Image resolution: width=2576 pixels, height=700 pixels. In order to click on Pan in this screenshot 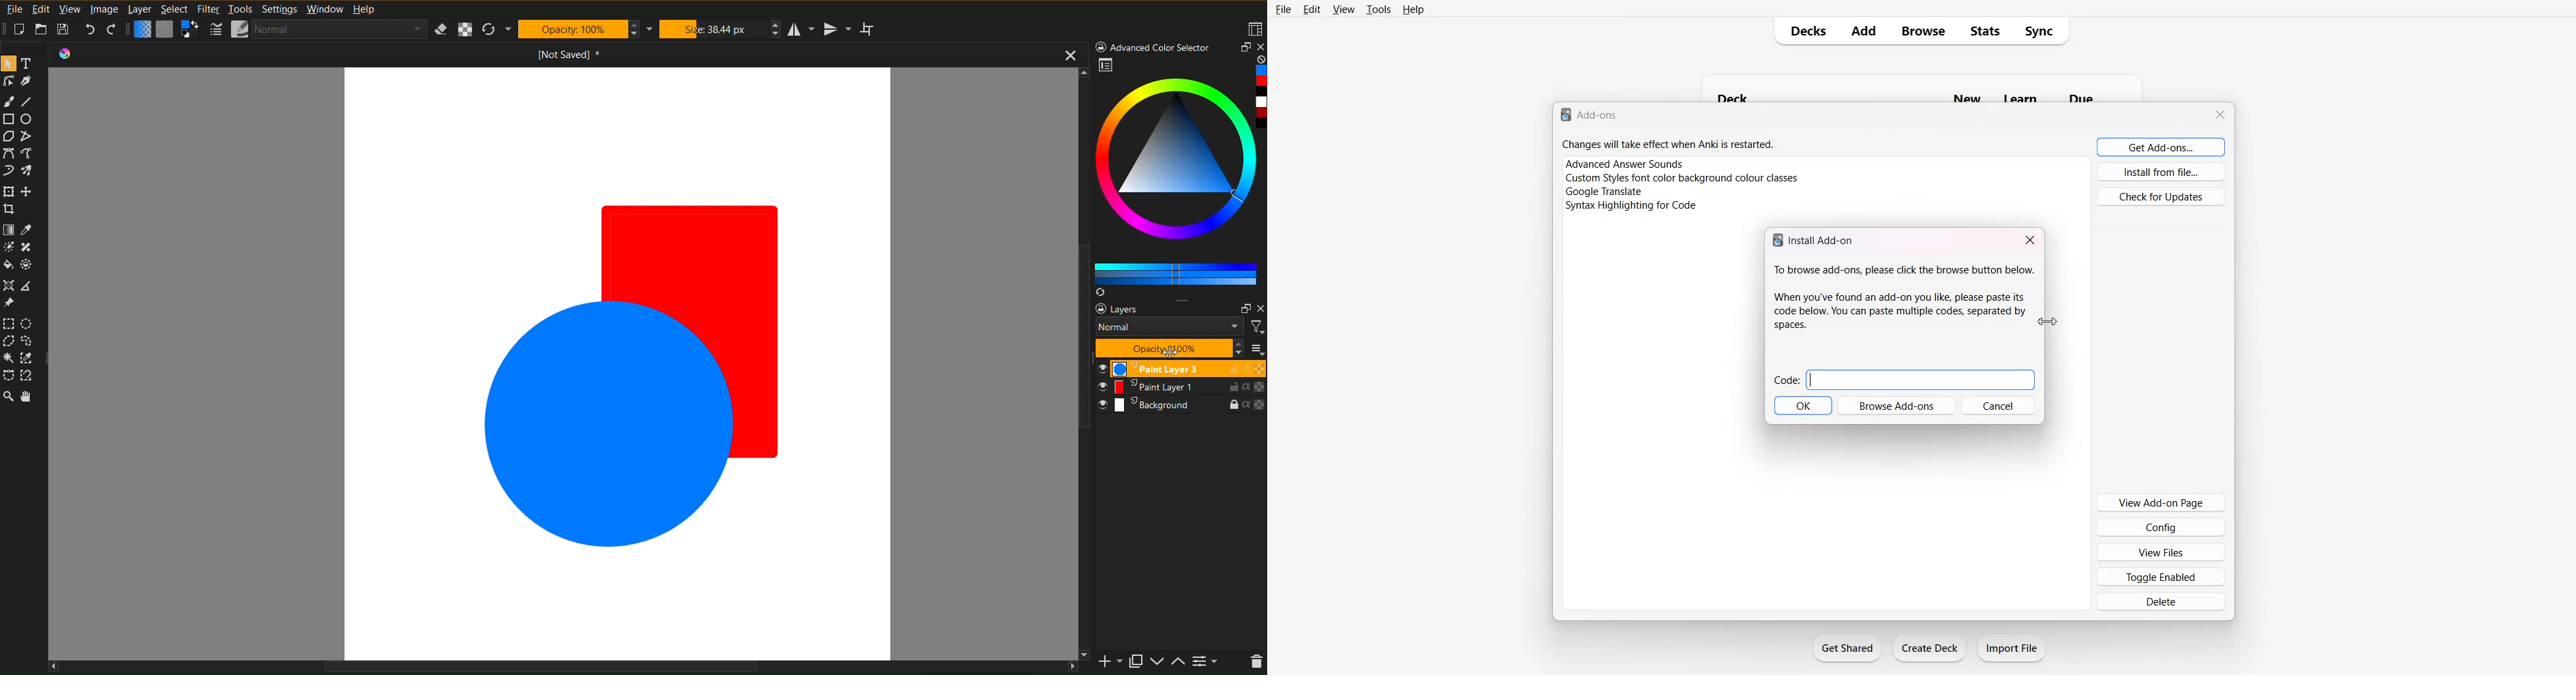, I will do `click(29, 398)`.